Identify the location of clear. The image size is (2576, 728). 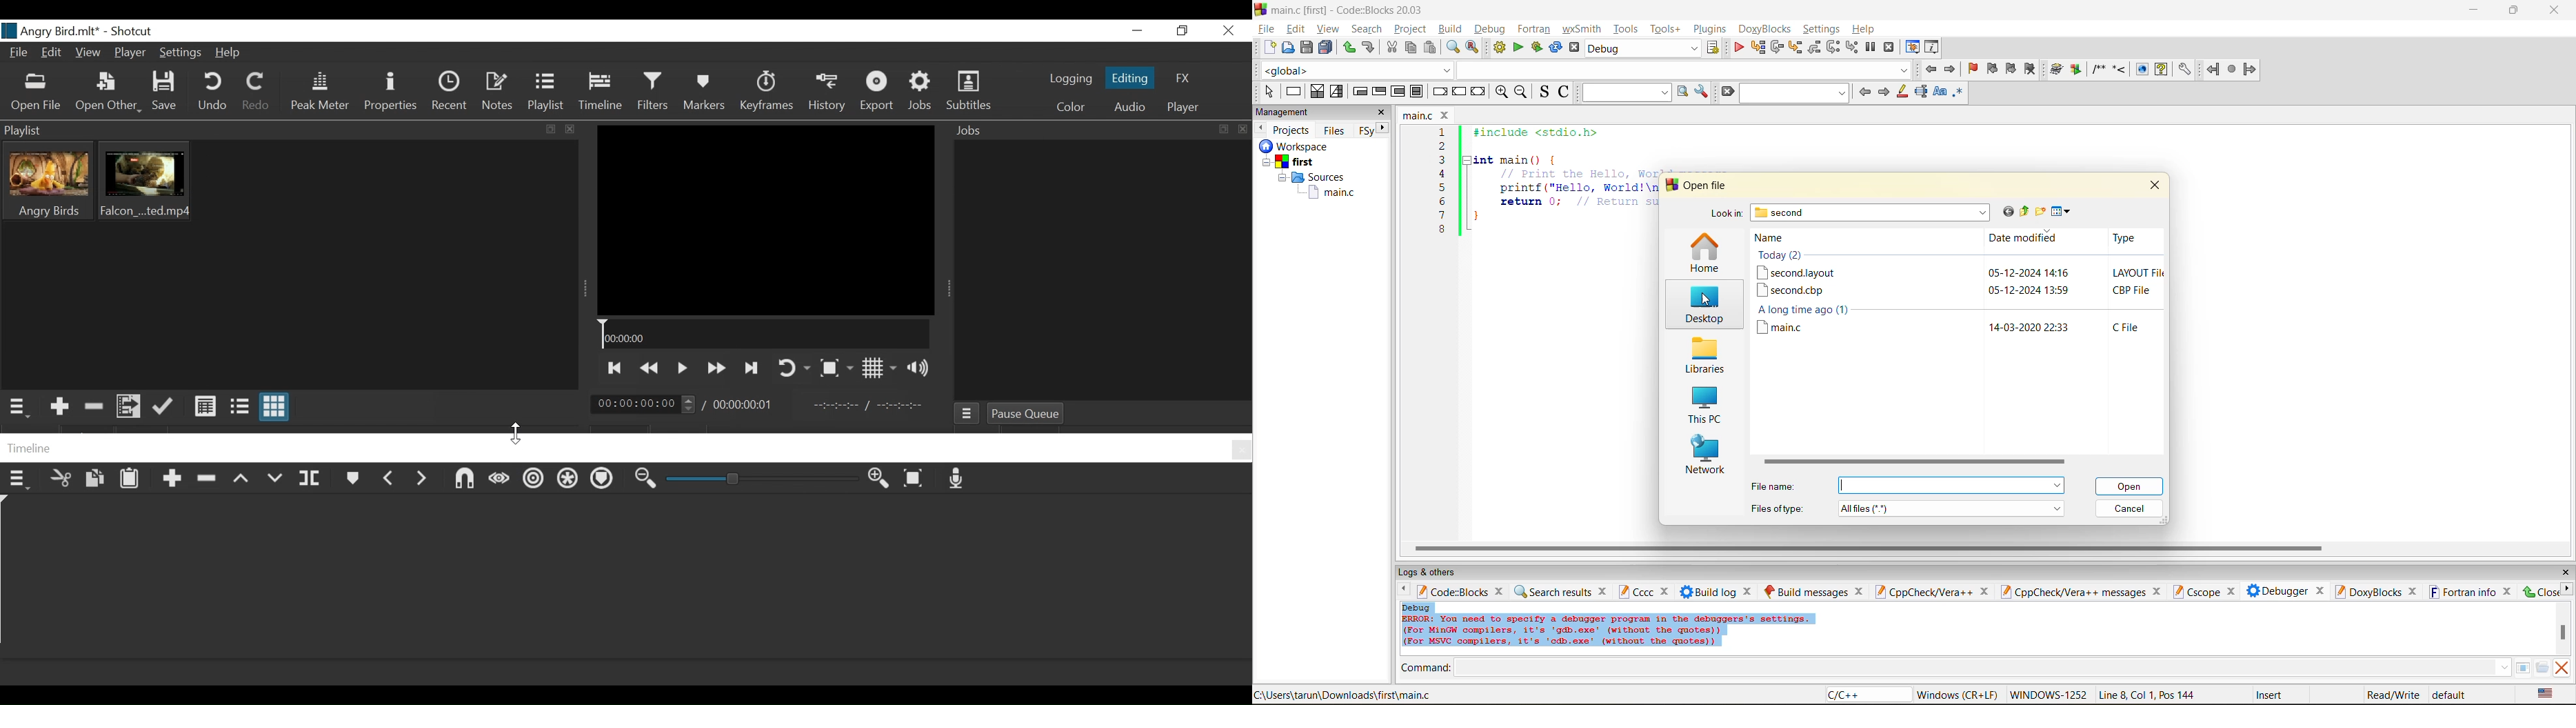
(1727, 92).